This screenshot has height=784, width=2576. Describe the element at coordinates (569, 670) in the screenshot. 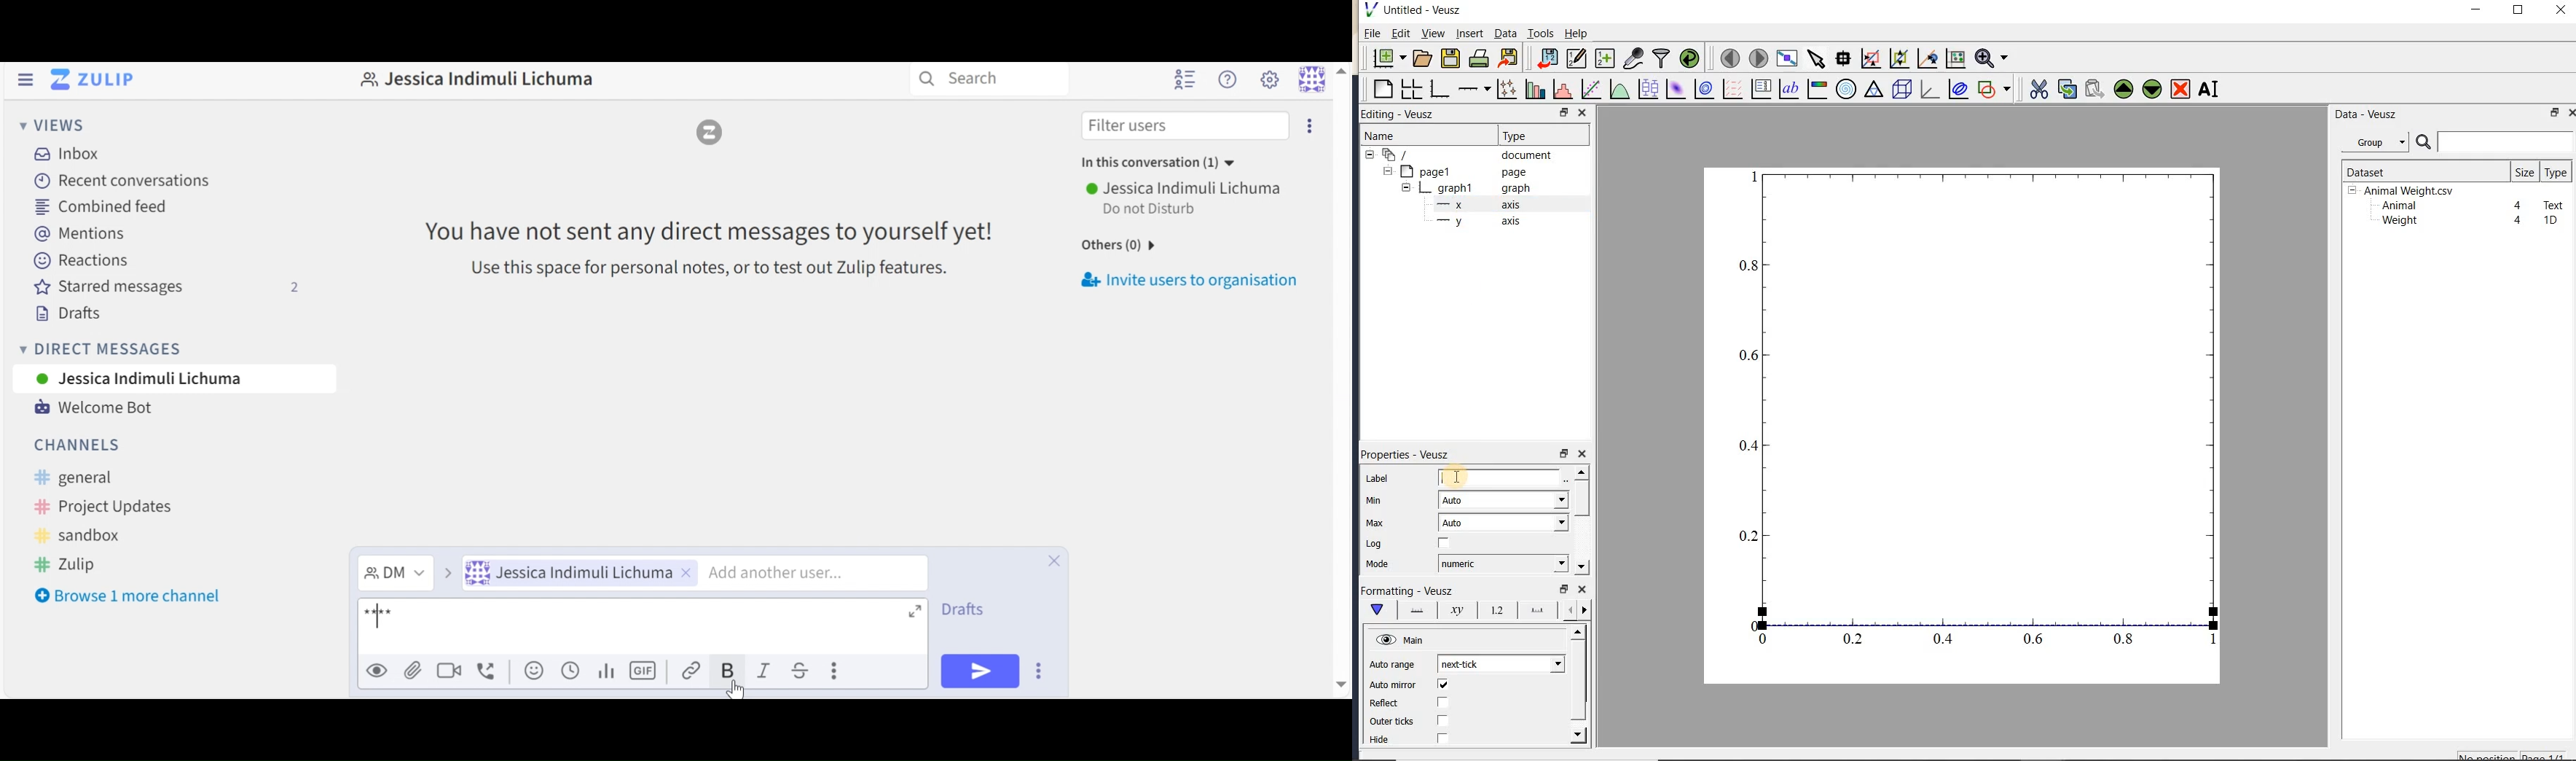

I see `Add global time` at that location.